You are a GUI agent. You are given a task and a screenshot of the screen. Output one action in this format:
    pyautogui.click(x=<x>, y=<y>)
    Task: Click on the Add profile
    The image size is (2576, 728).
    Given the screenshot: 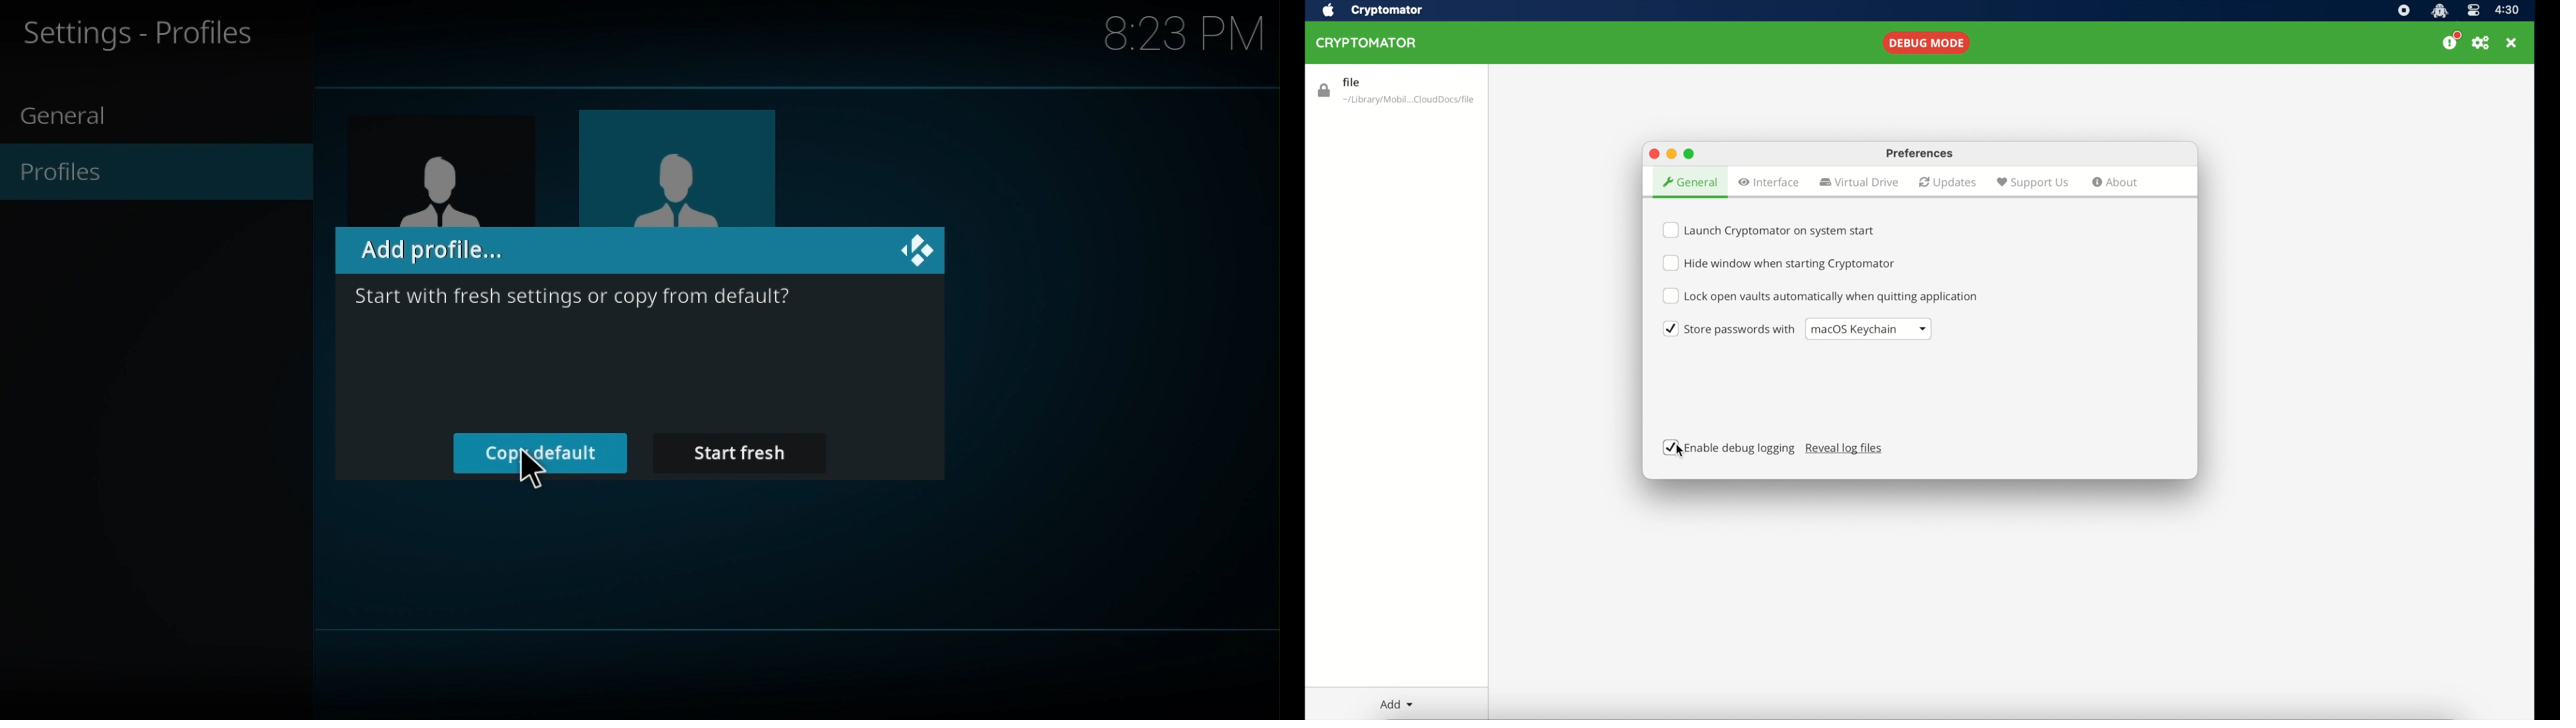 What is the action you would take?
    pyautogui.click(x=444, y=251)
    